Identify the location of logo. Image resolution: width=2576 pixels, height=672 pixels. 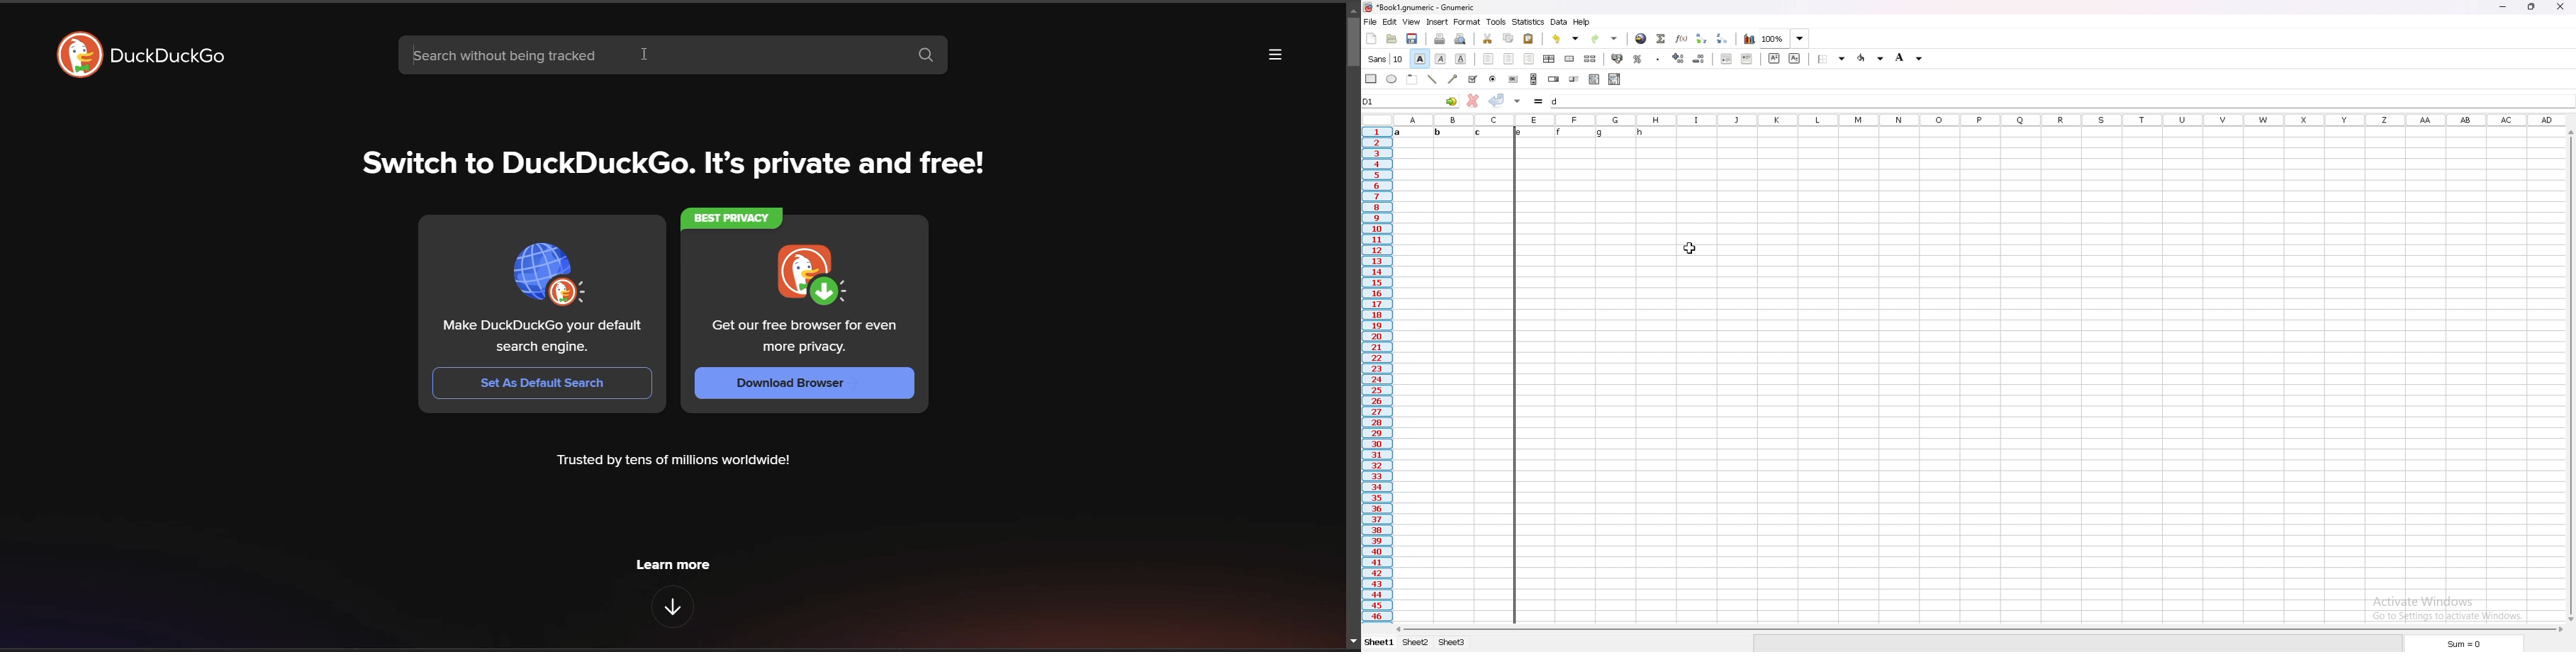
(81, 55).